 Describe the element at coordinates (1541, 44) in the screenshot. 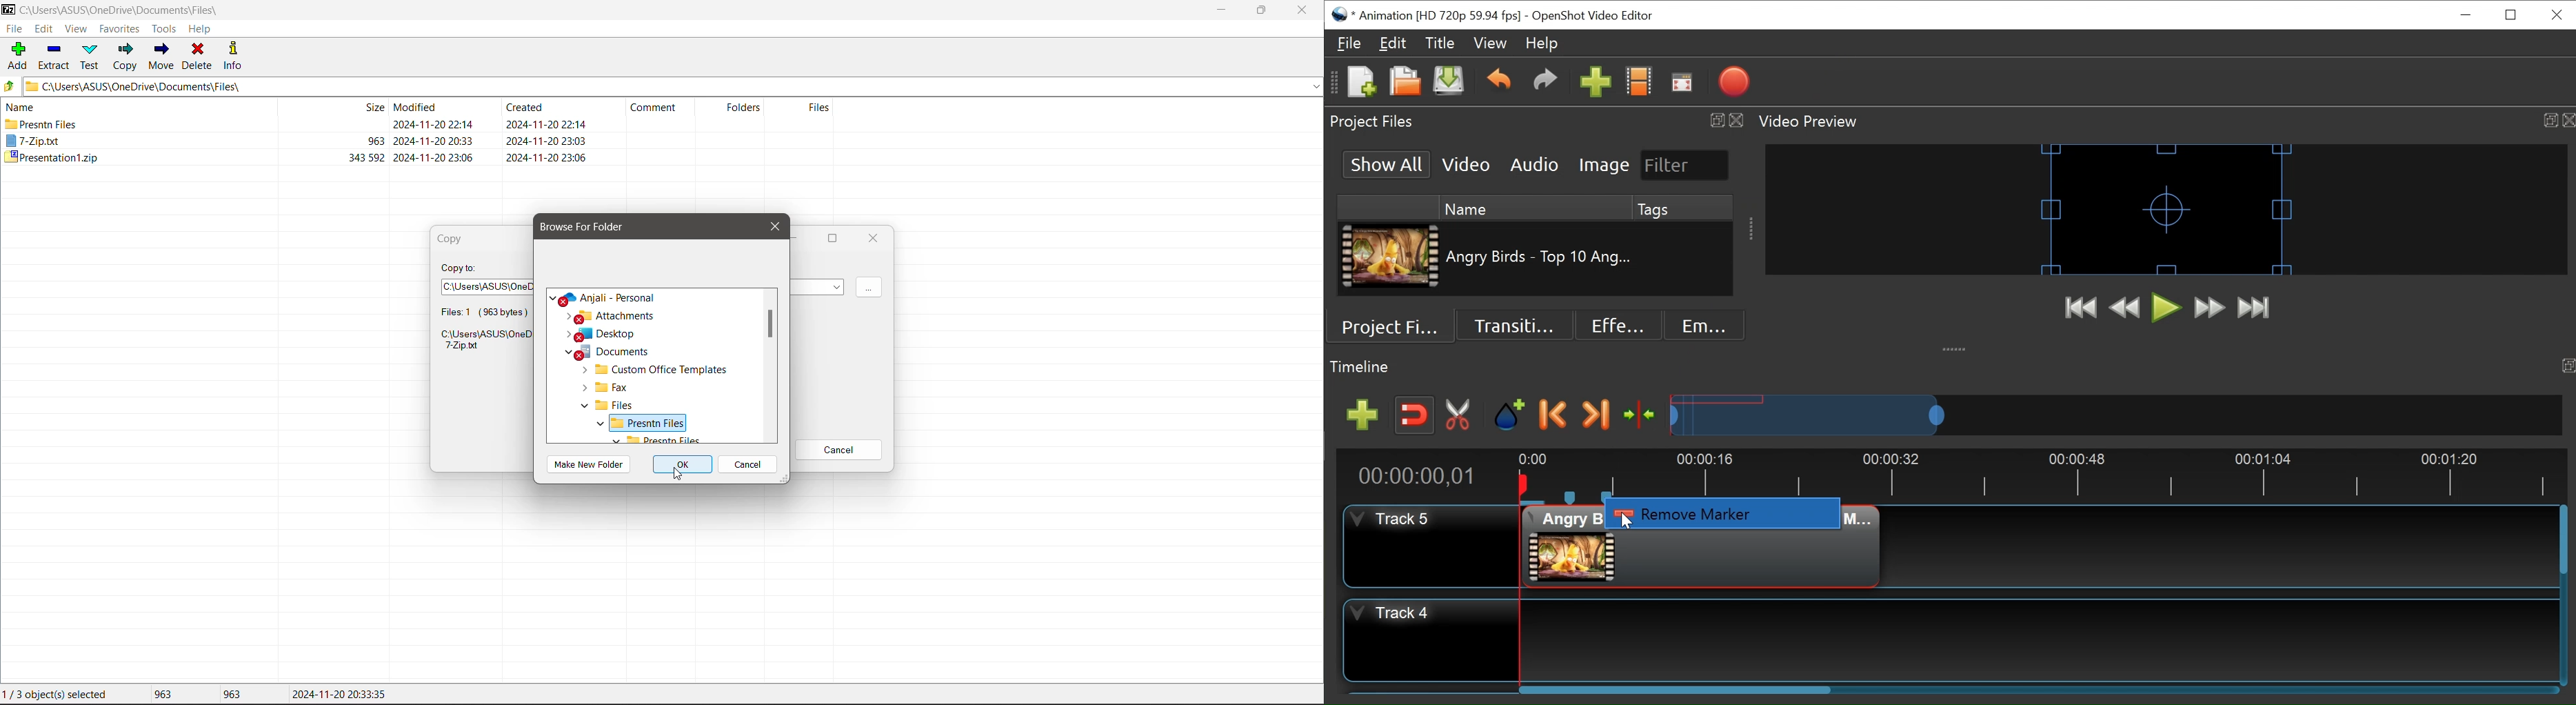

I see `Help` at that location.